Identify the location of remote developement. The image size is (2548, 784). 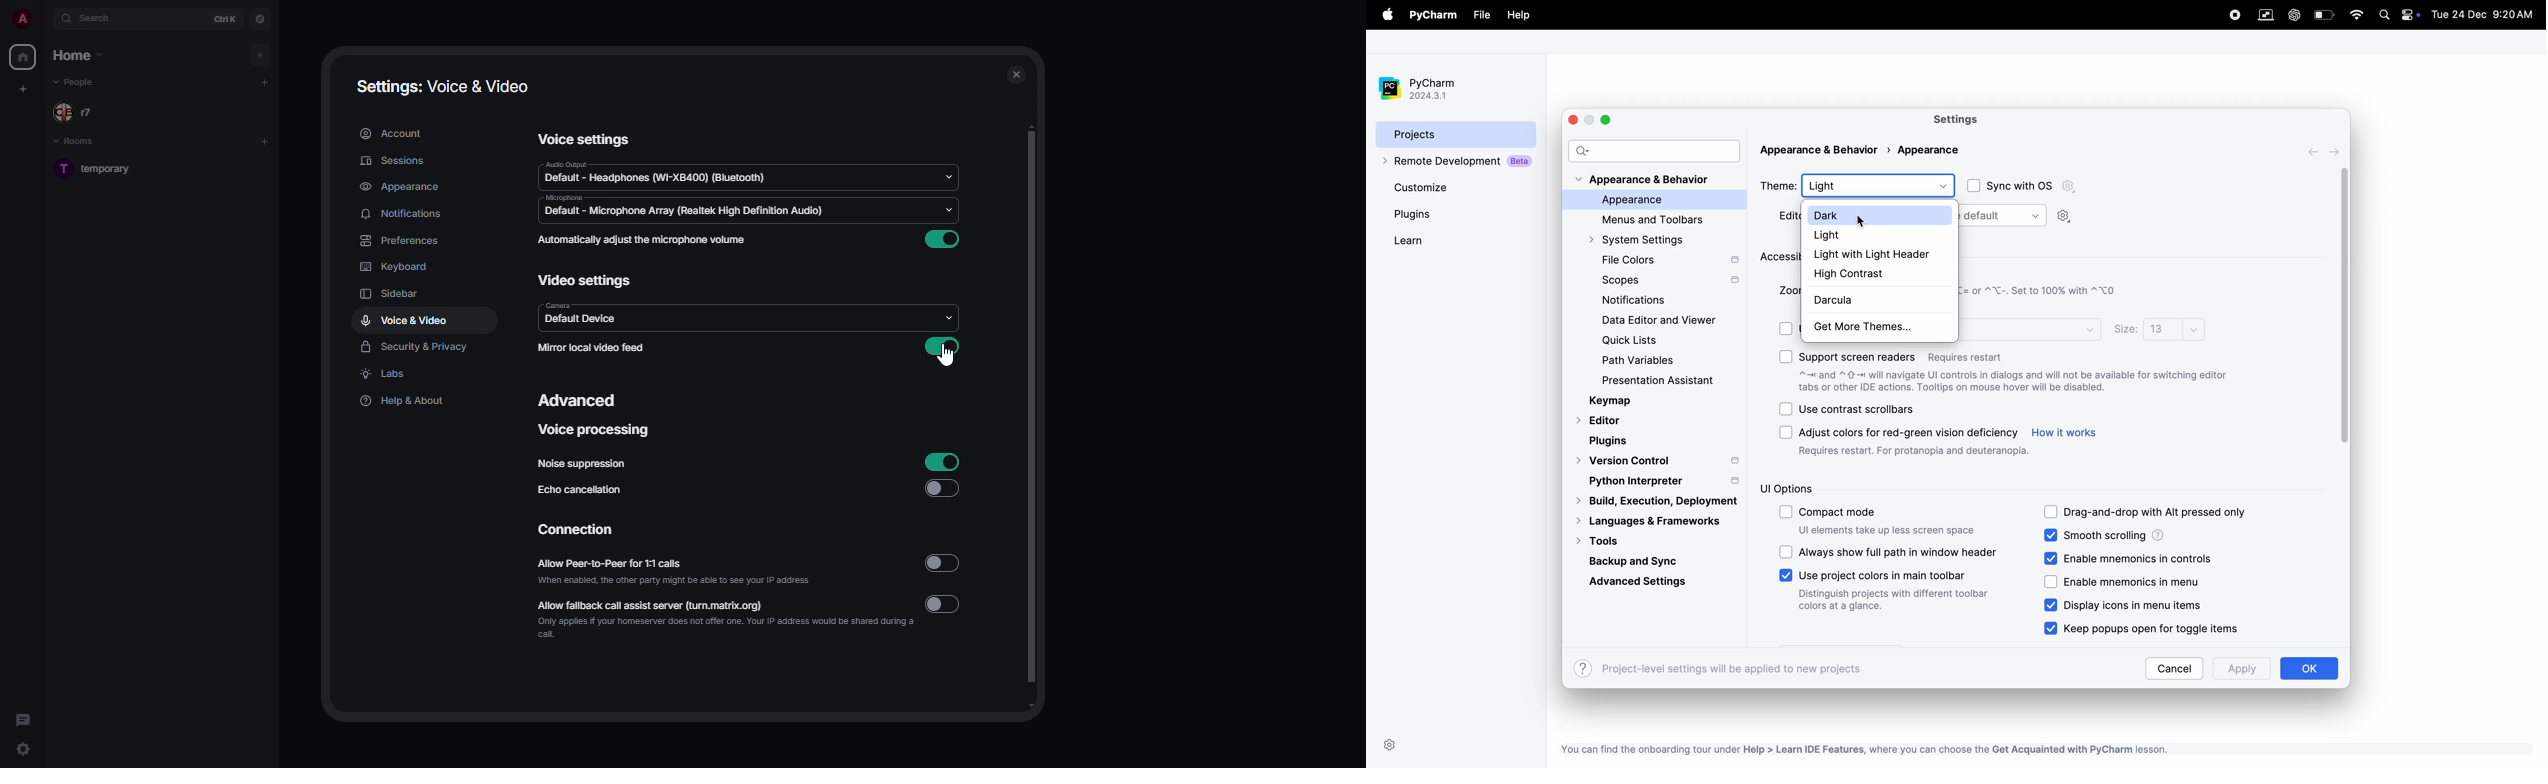
(1459, 162).